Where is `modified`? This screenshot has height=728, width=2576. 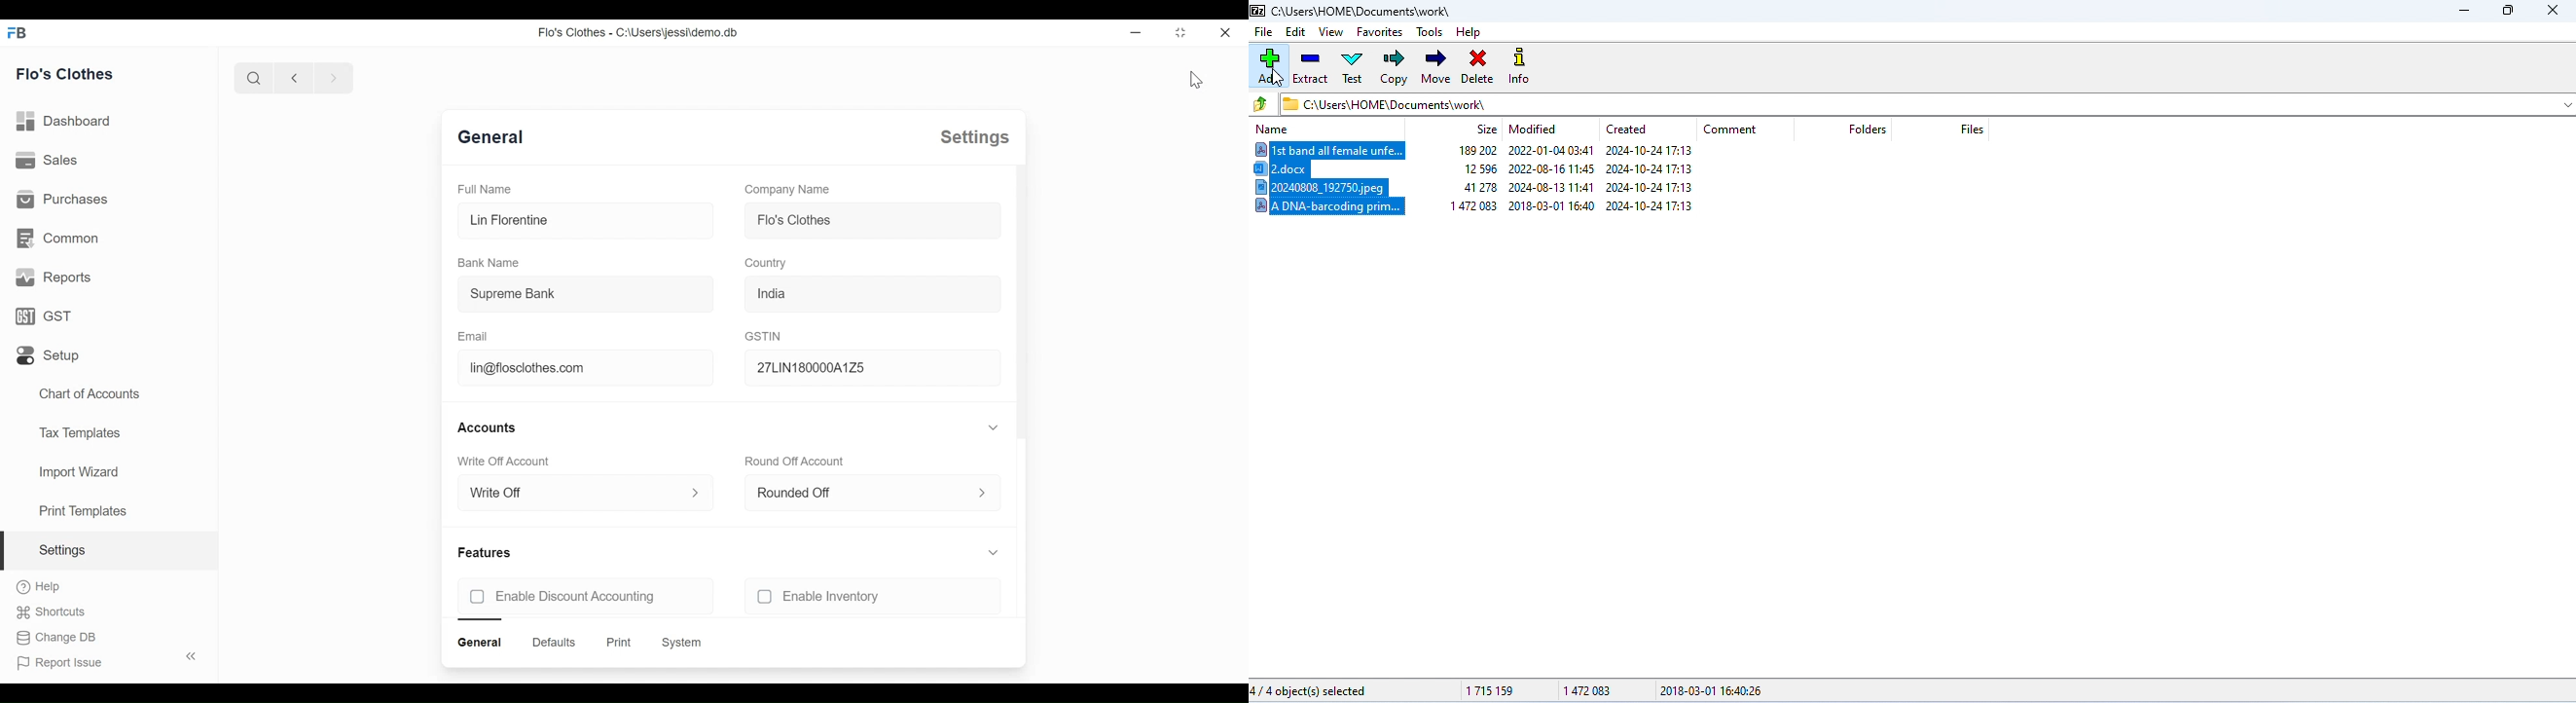 modified is located at coordinates (1534, 129).